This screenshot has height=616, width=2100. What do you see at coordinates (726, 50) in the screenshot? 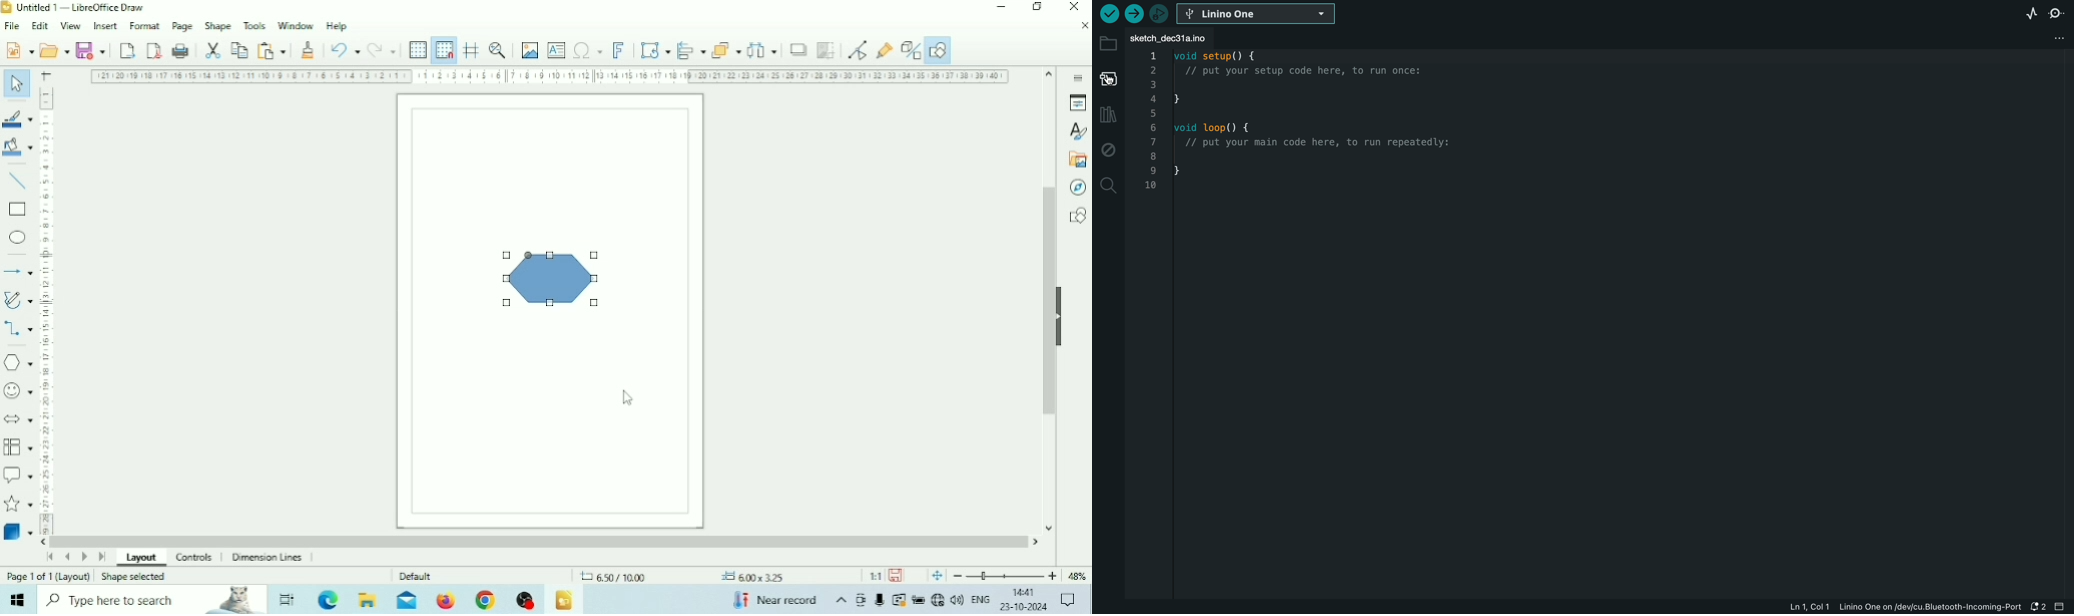
I see `Arrange` at bounding box center [726, 50].